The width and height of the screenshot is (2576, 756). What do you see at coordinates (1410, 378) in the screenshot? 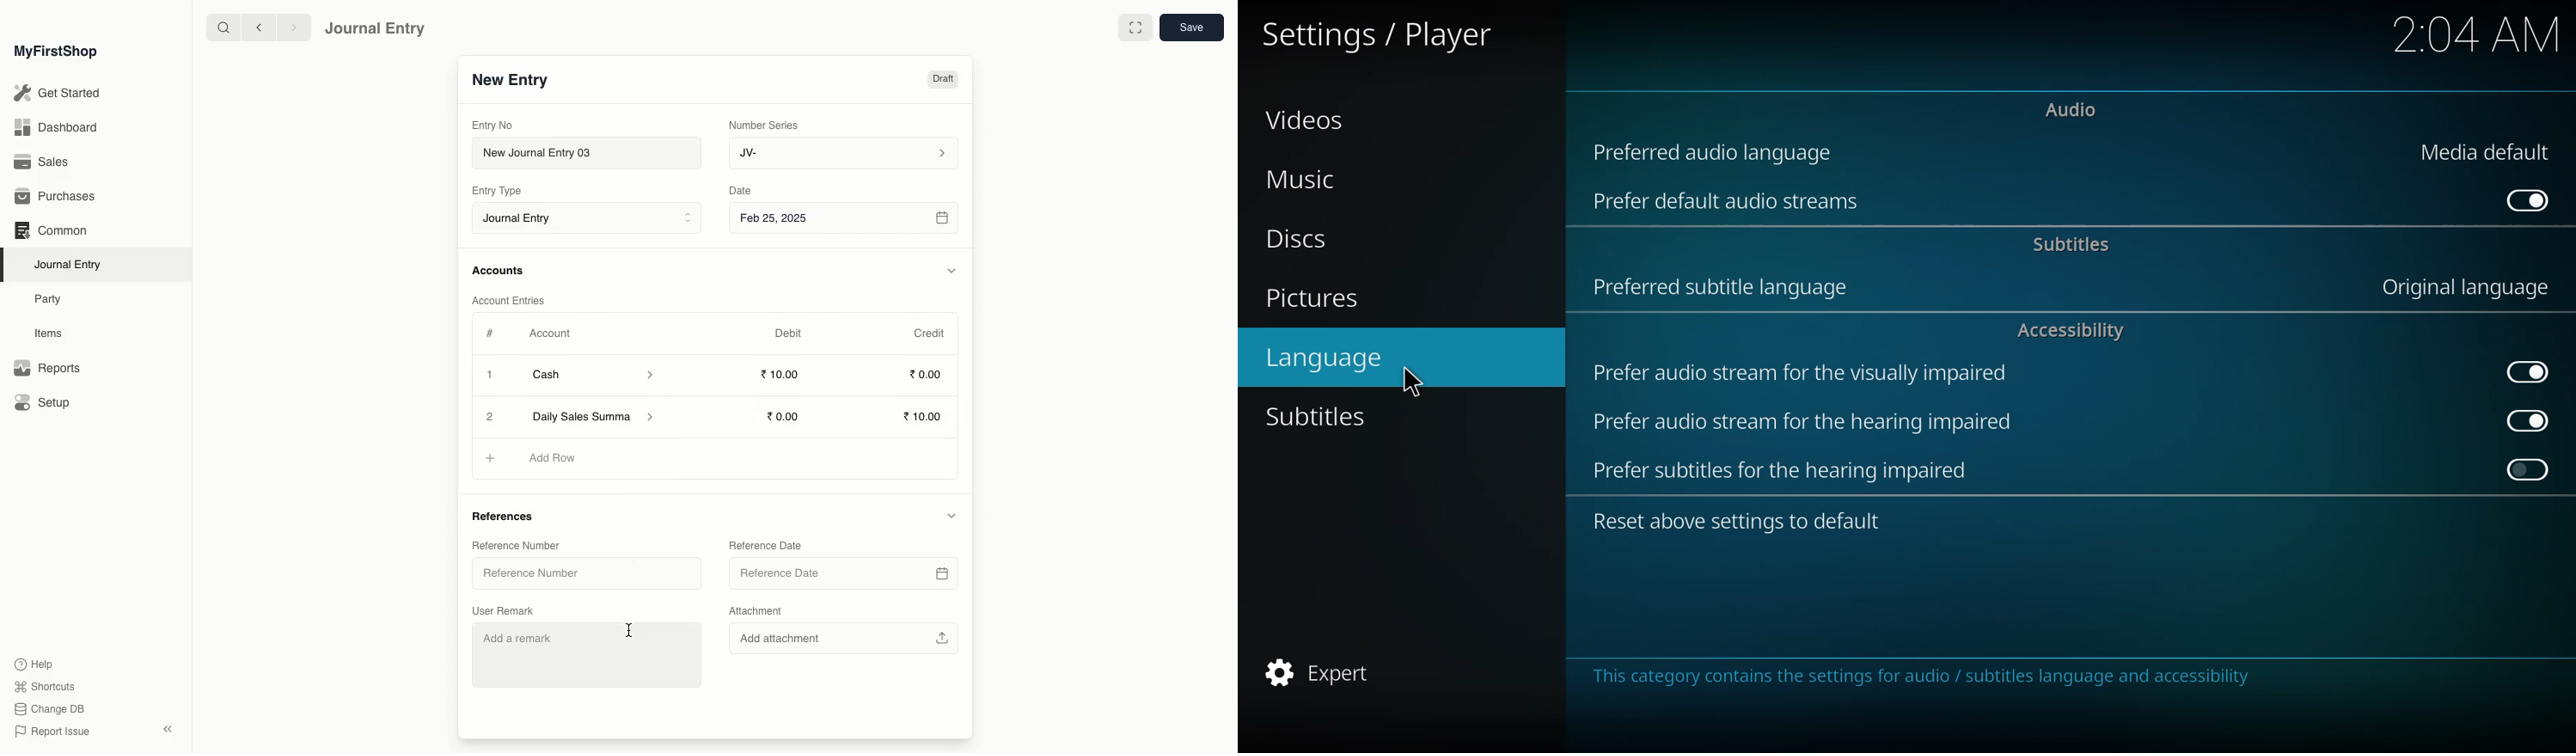
I see `cursor` at bounding box center [1410, 378].